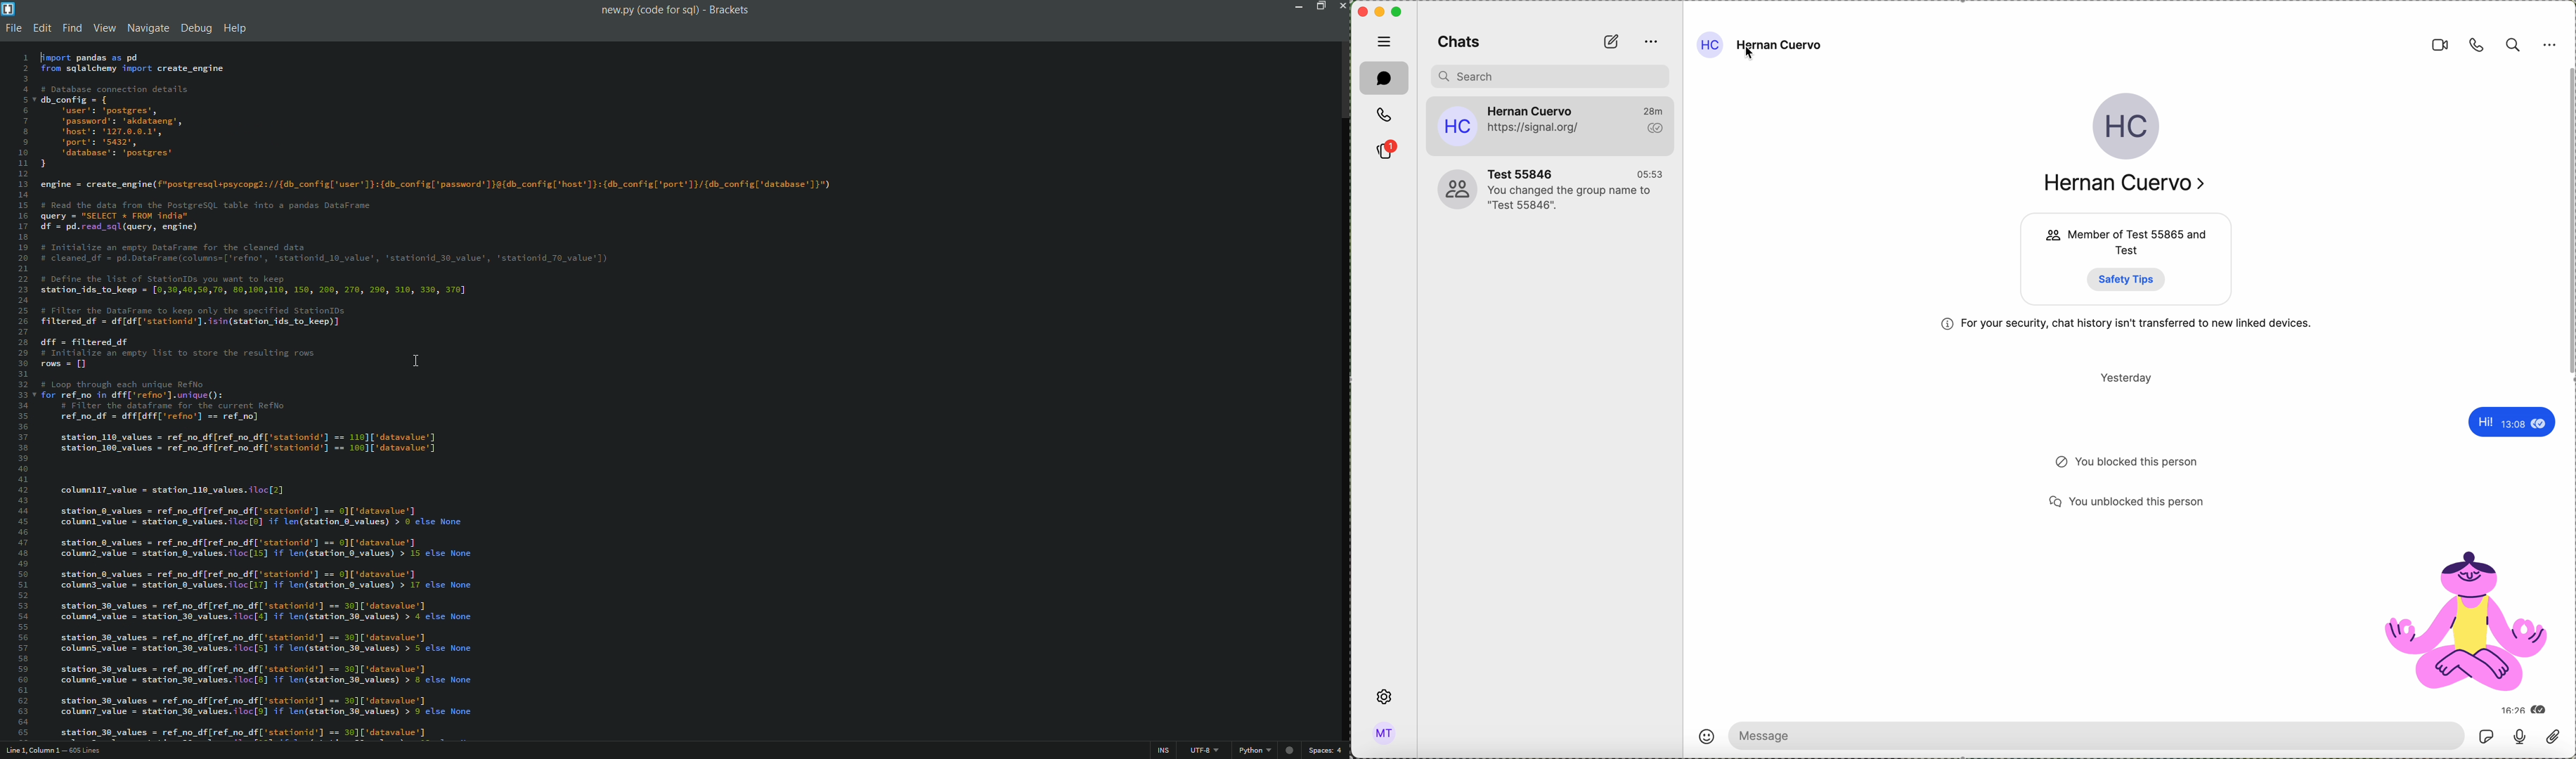  I want to click on find menu, so click(70, 28).